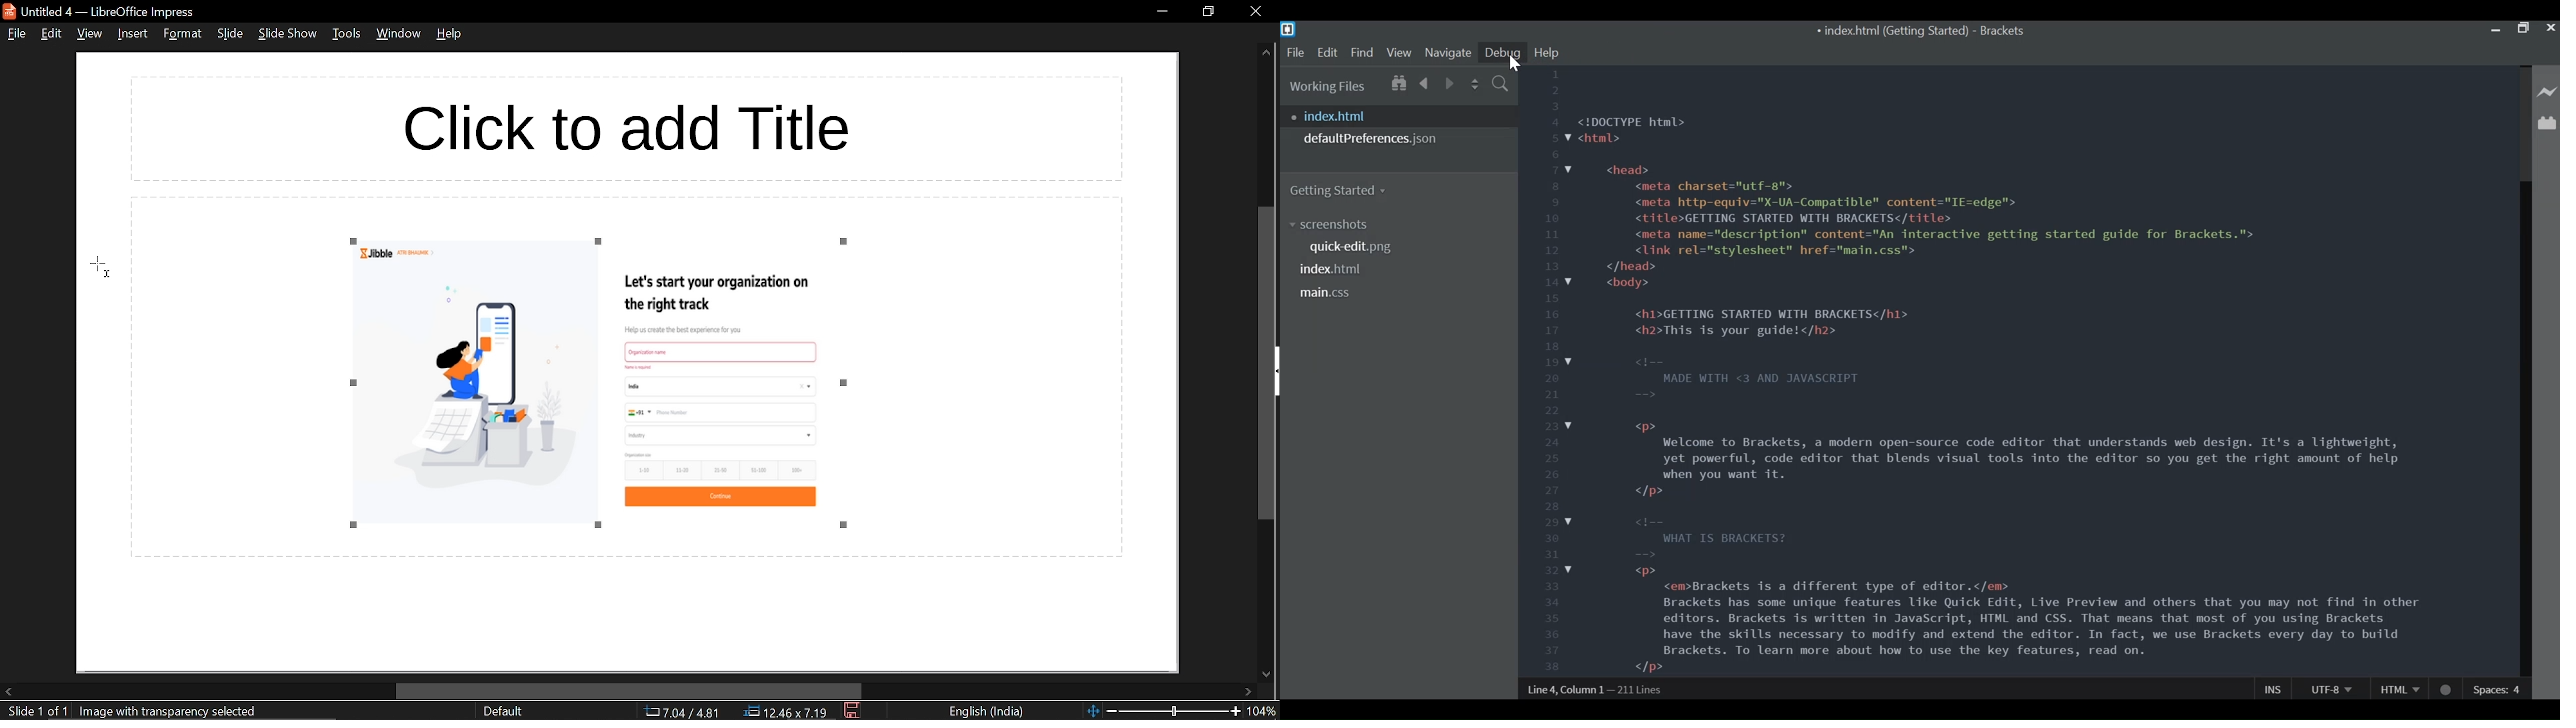 The image size is (2576, 728). What do you see at coordinates (1501, 85) in the screenshot?
I see `Find in Files` at bounding box center [1501, 85].